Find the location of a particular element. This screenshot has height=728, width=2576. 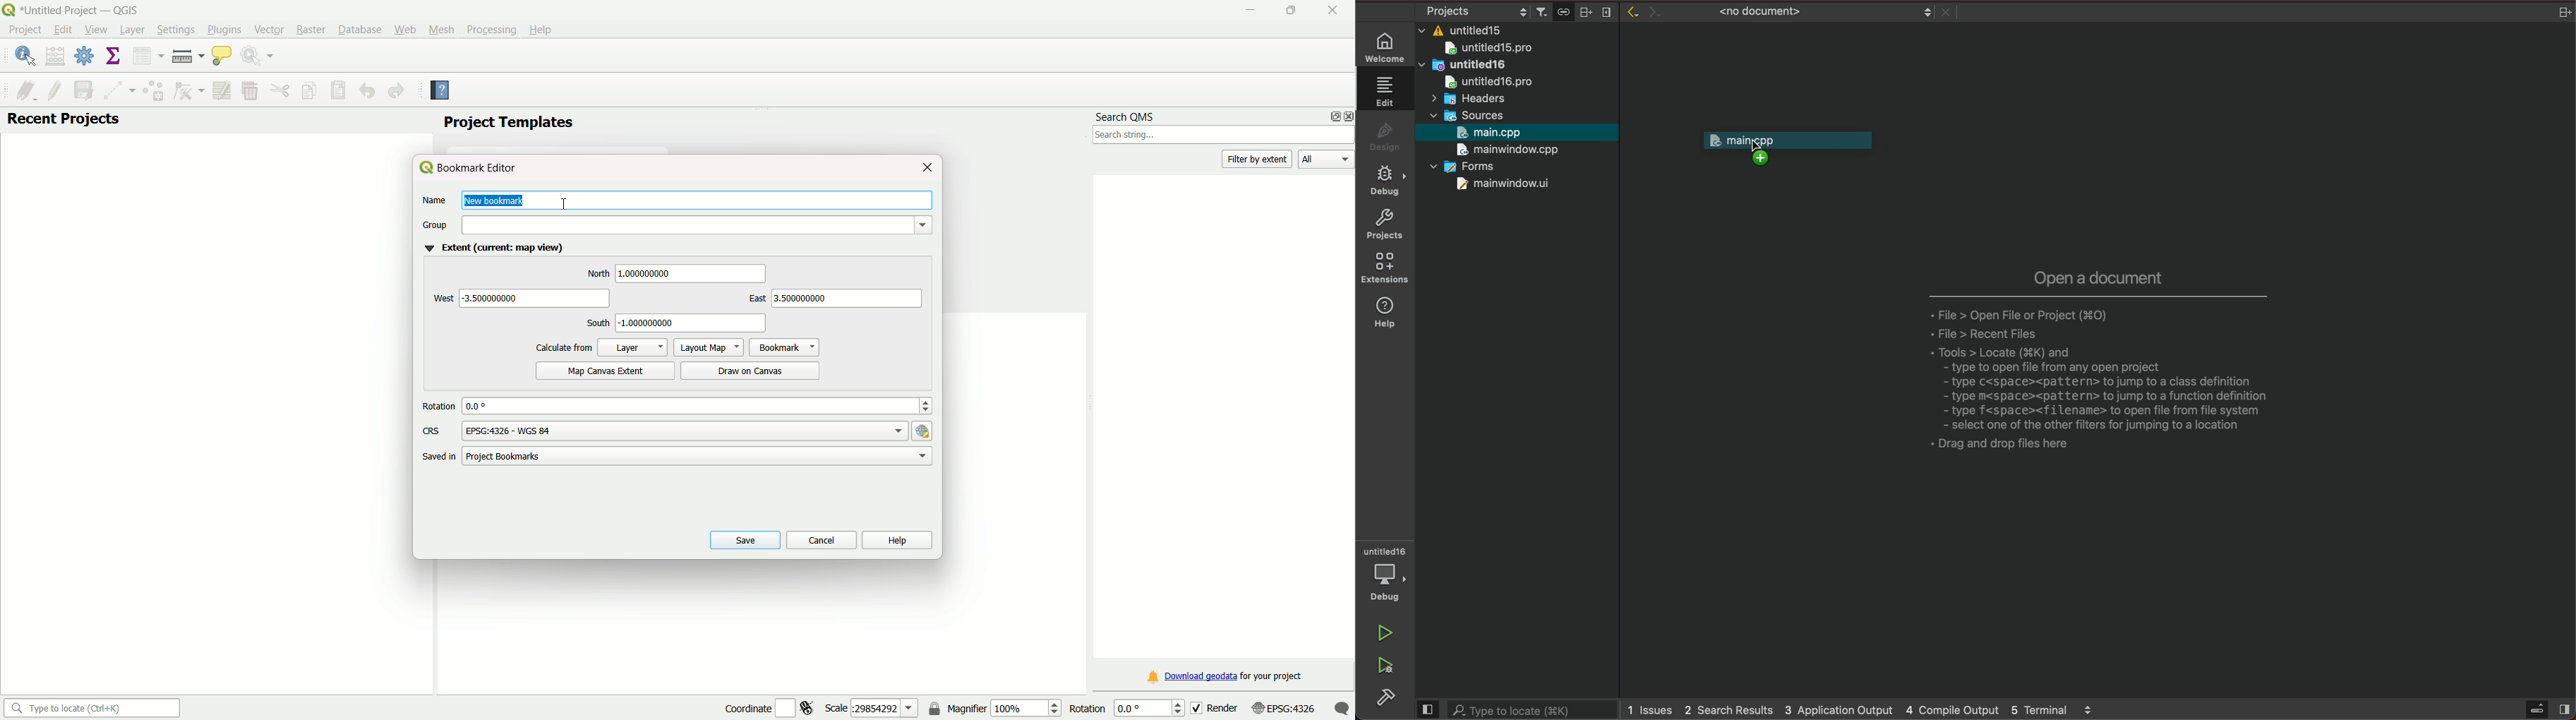

redo is located at coordinates (397, 92).